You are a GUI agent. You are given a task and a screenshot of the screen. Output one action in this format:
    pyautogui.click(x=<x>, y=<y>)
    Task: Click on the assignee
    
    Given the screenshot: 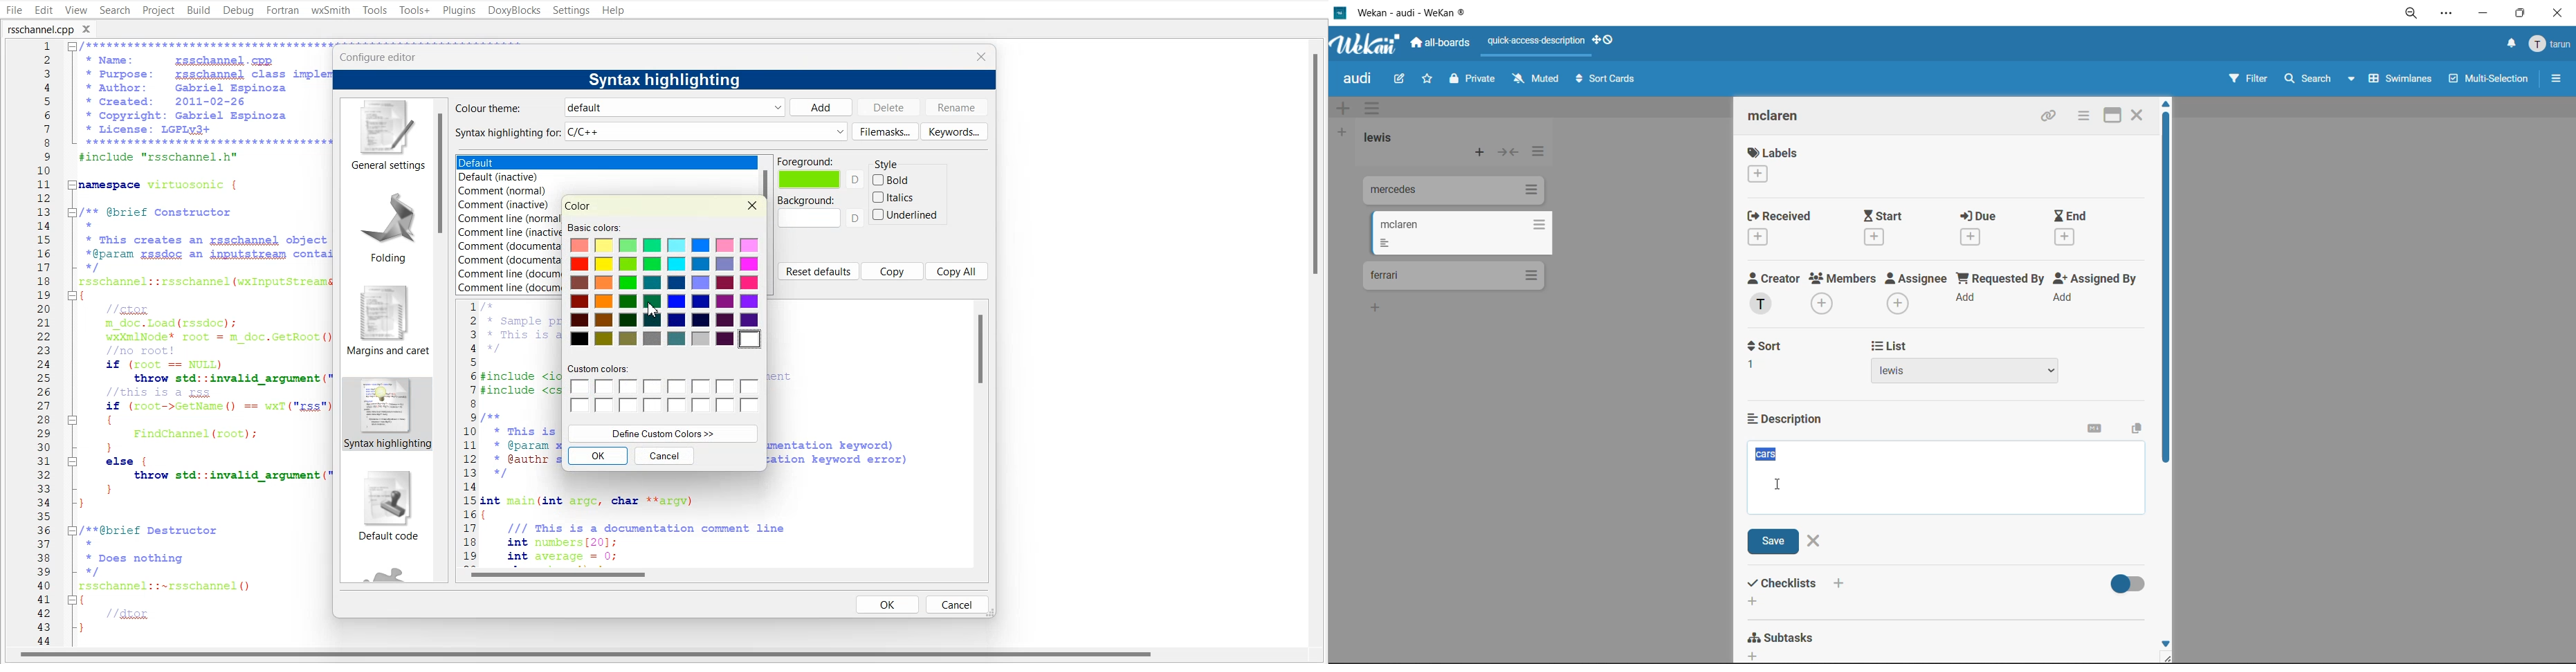 What is the action you would take?
    pyautogui.click(x=1917, y=293)
    